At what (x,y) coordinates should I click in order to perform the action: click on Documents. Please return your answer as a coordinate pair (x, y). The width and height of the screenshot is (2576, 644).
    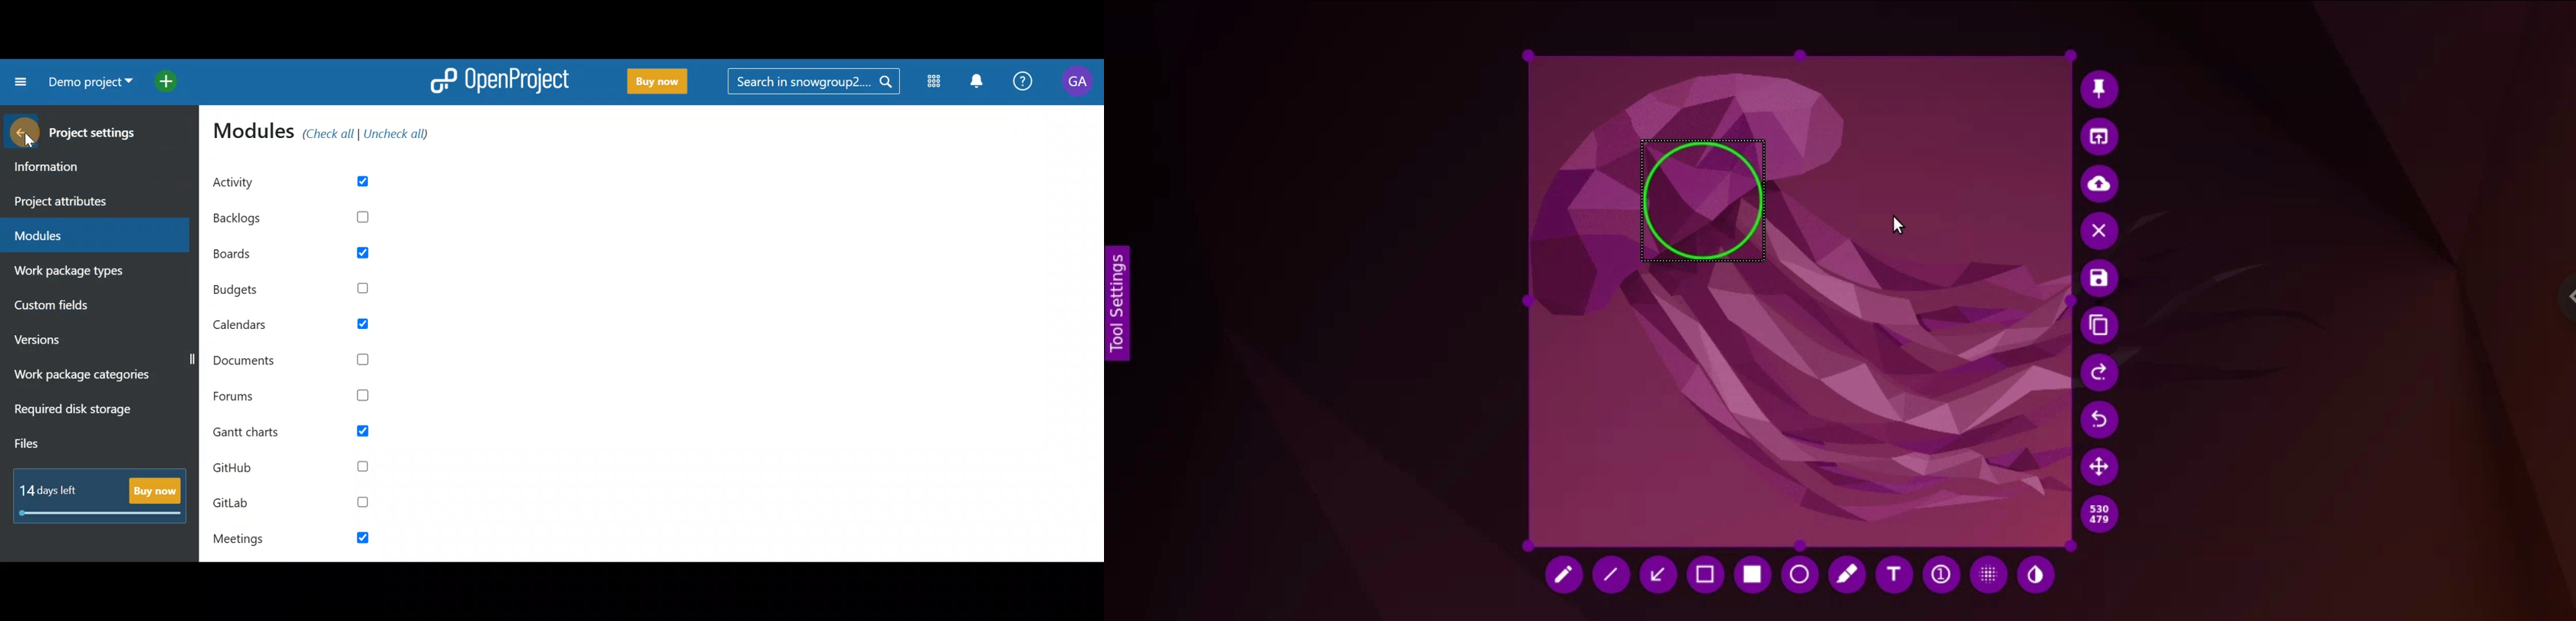
    Looking at the image, I should click on (297, 358).